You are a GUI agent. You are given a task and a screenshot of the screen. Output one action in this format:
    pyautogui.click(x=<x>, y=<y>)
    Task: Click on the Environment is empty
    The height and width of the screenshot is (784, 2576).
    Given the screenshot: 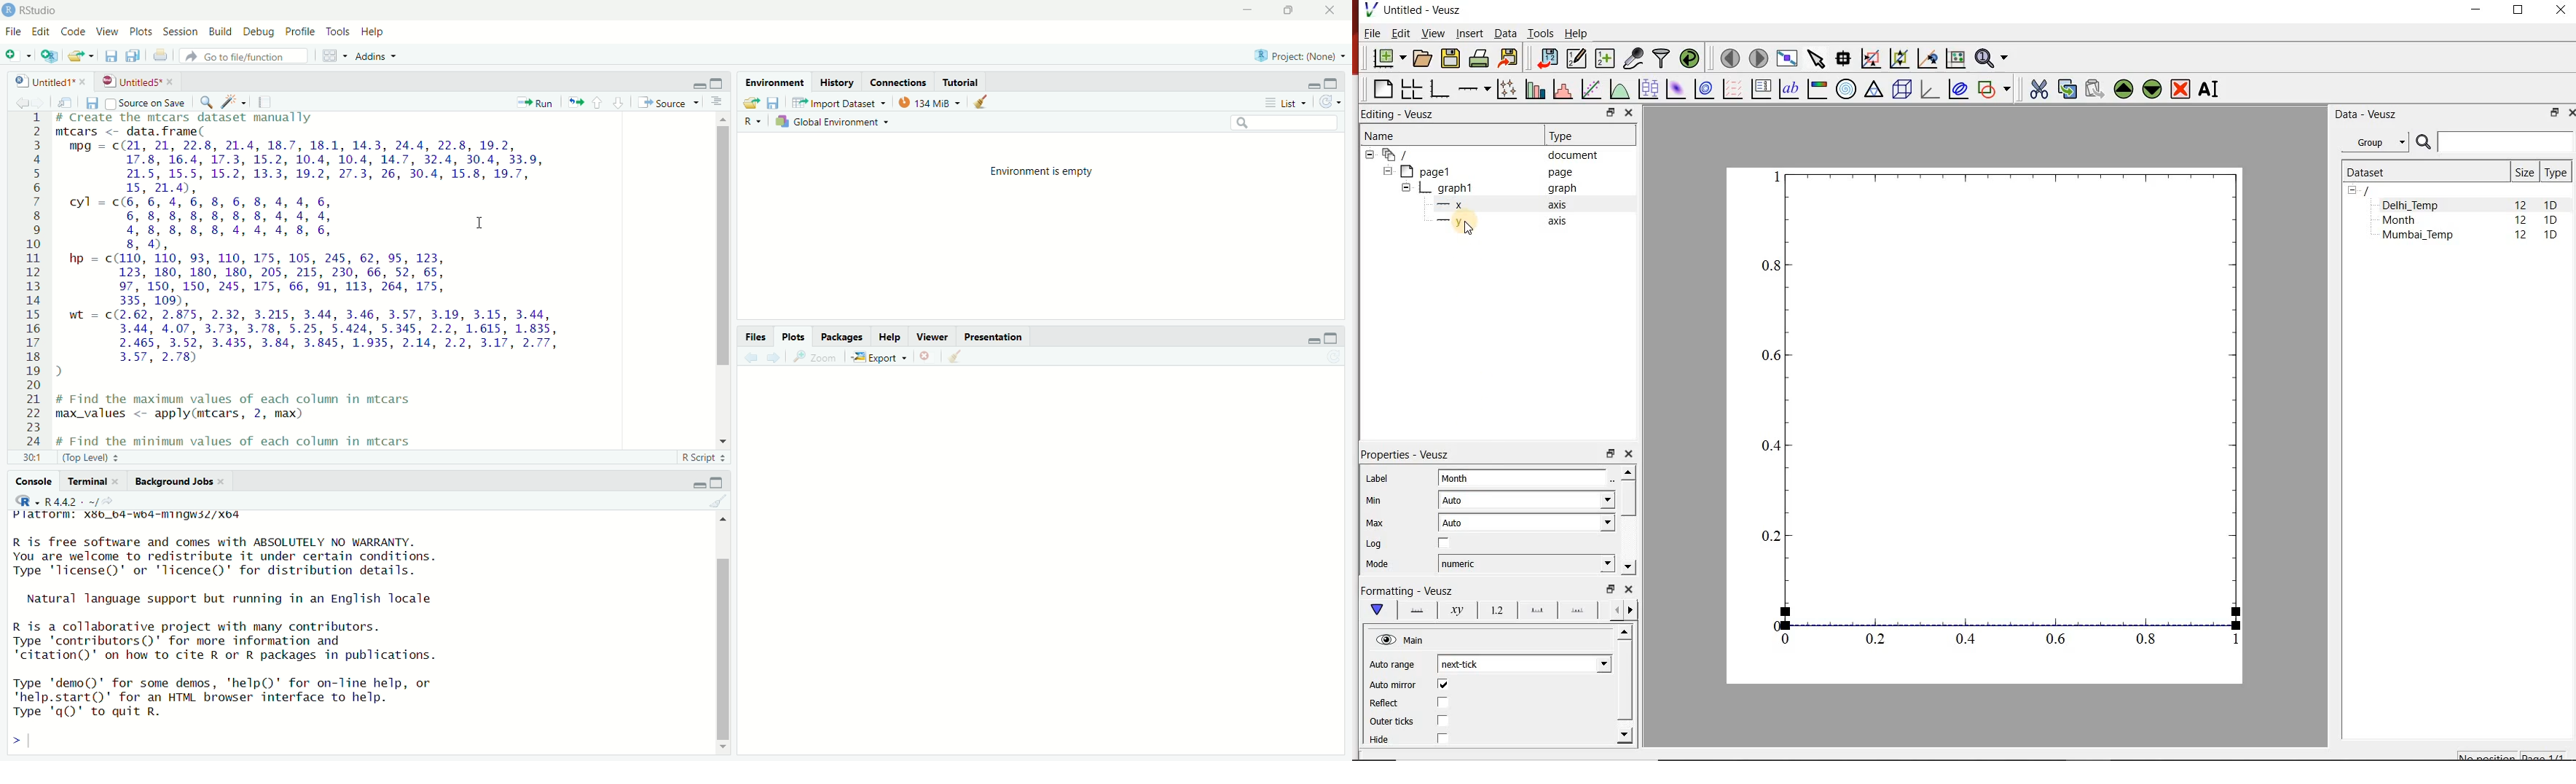 What is the action you would take?
    pyautogui.click(x=1043, y=170)
    